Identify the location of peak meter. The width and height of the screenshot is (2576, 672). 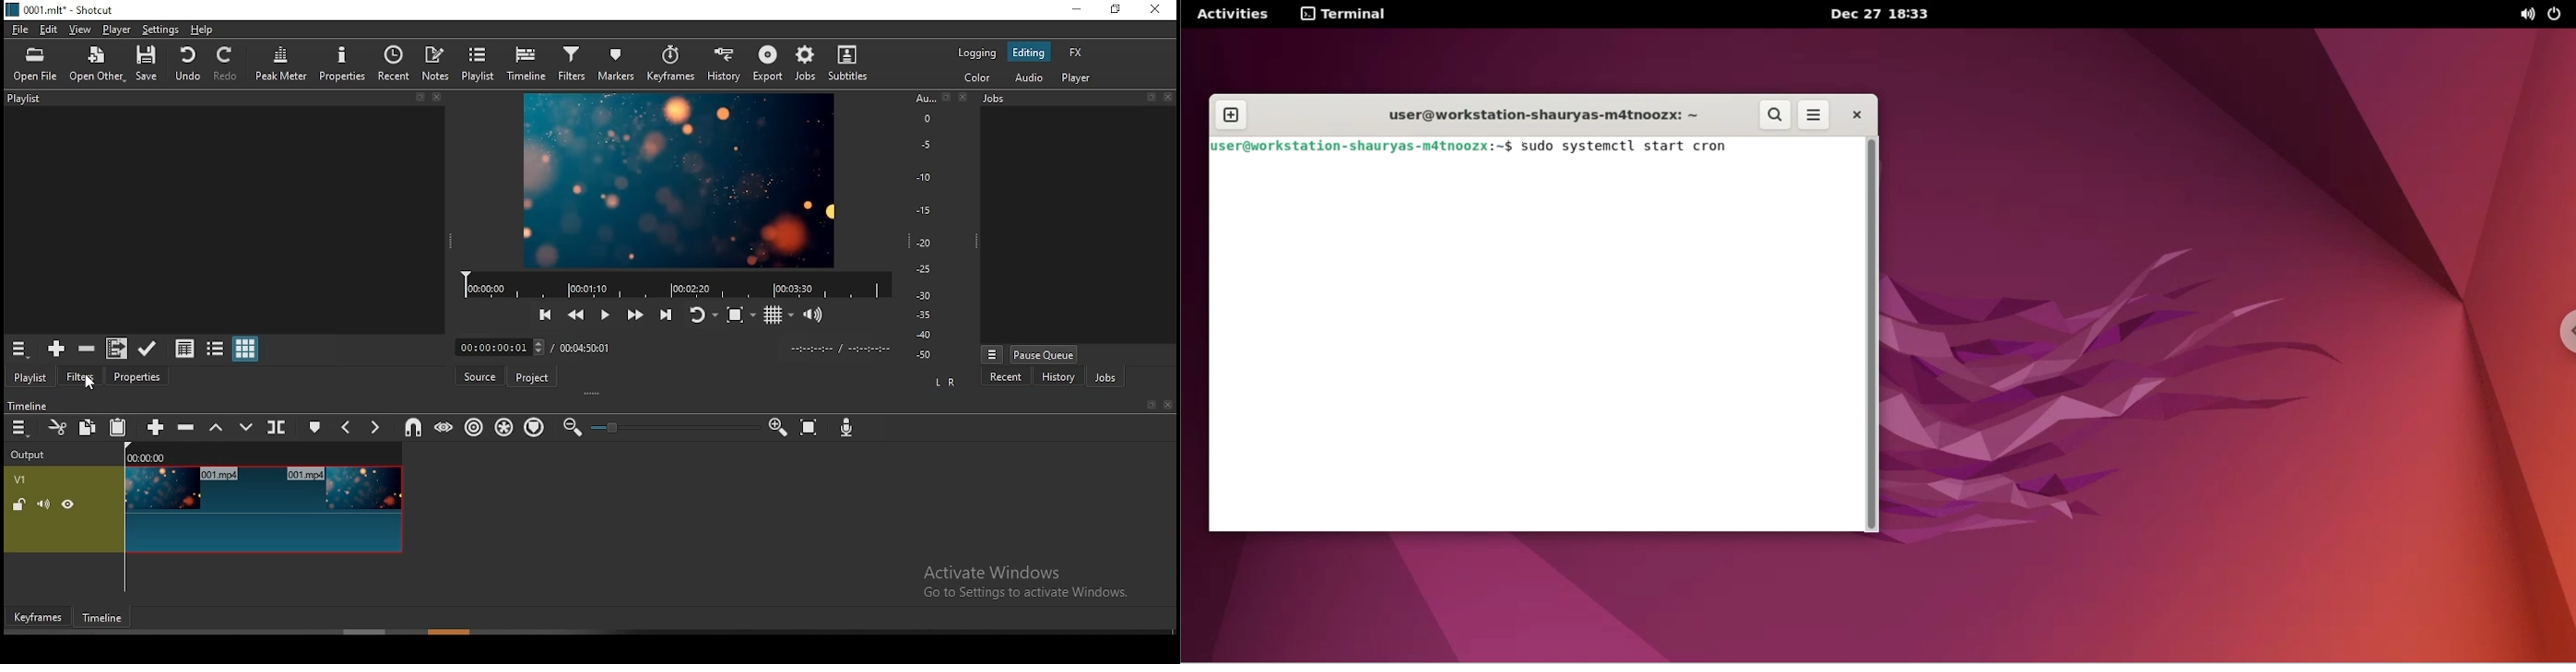
(280, 65).